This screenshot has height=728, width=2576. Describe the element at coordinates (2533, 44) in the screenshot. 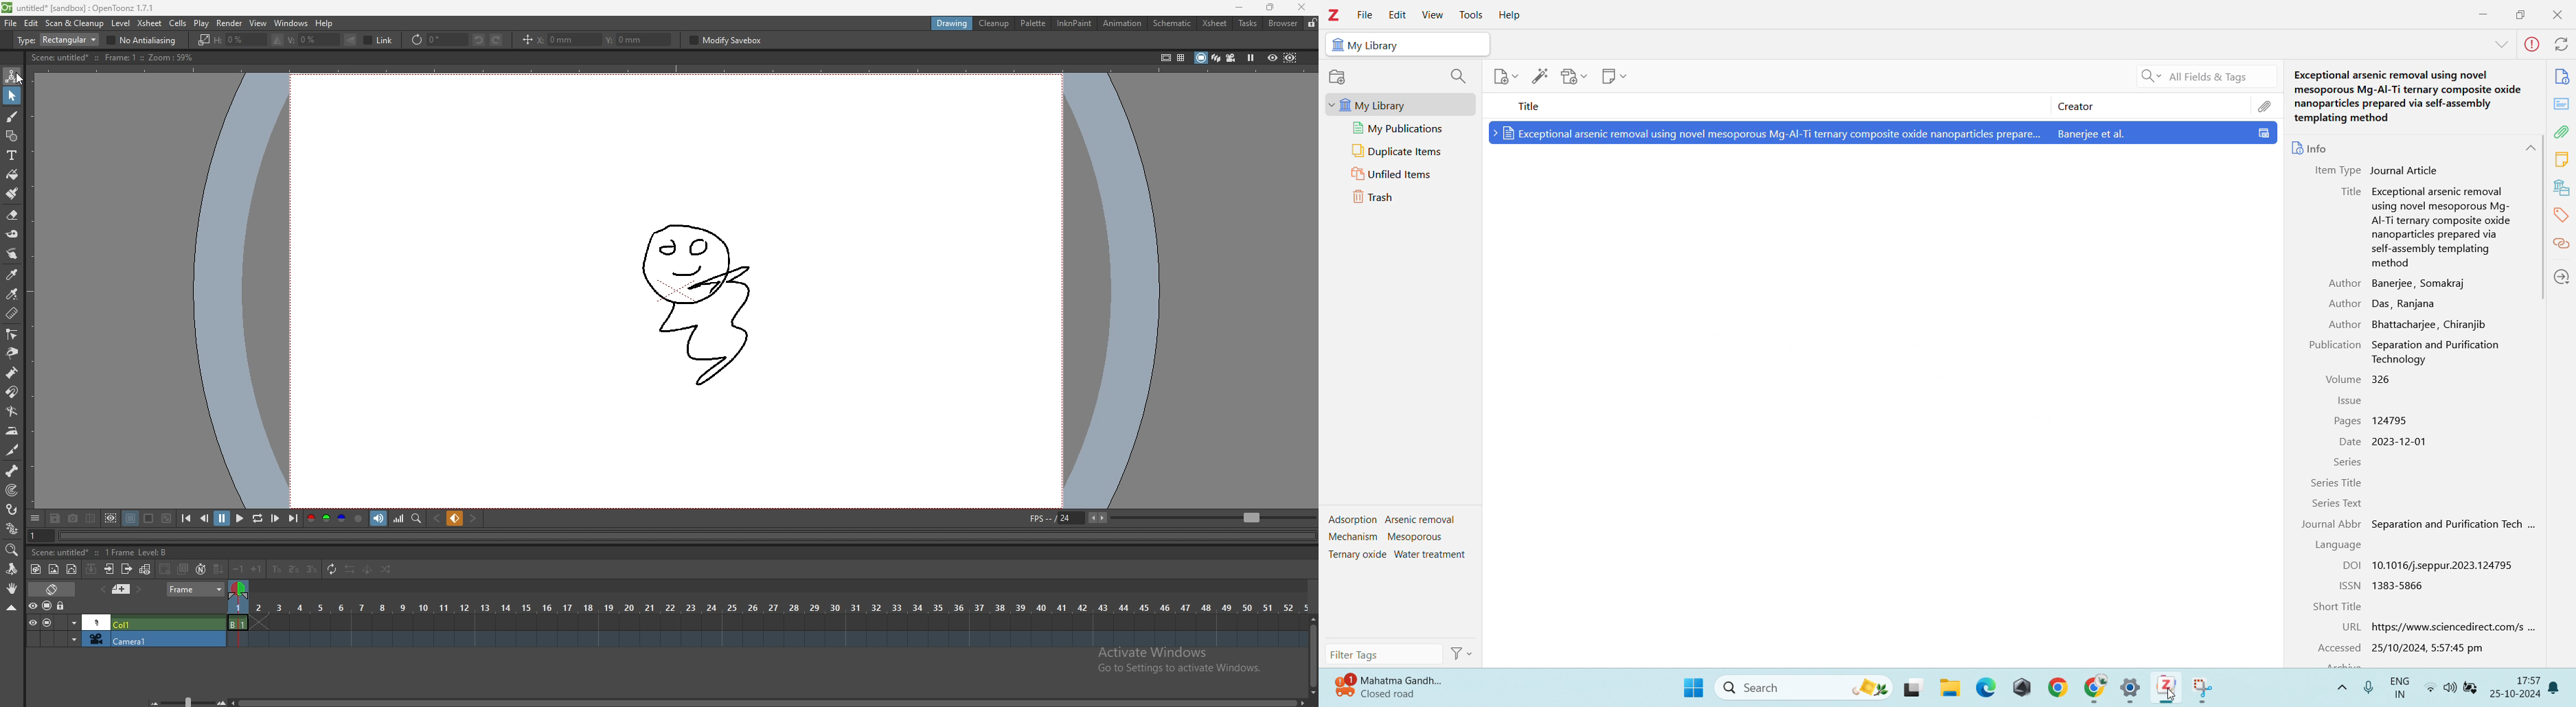

I see `error in sync` at that location.